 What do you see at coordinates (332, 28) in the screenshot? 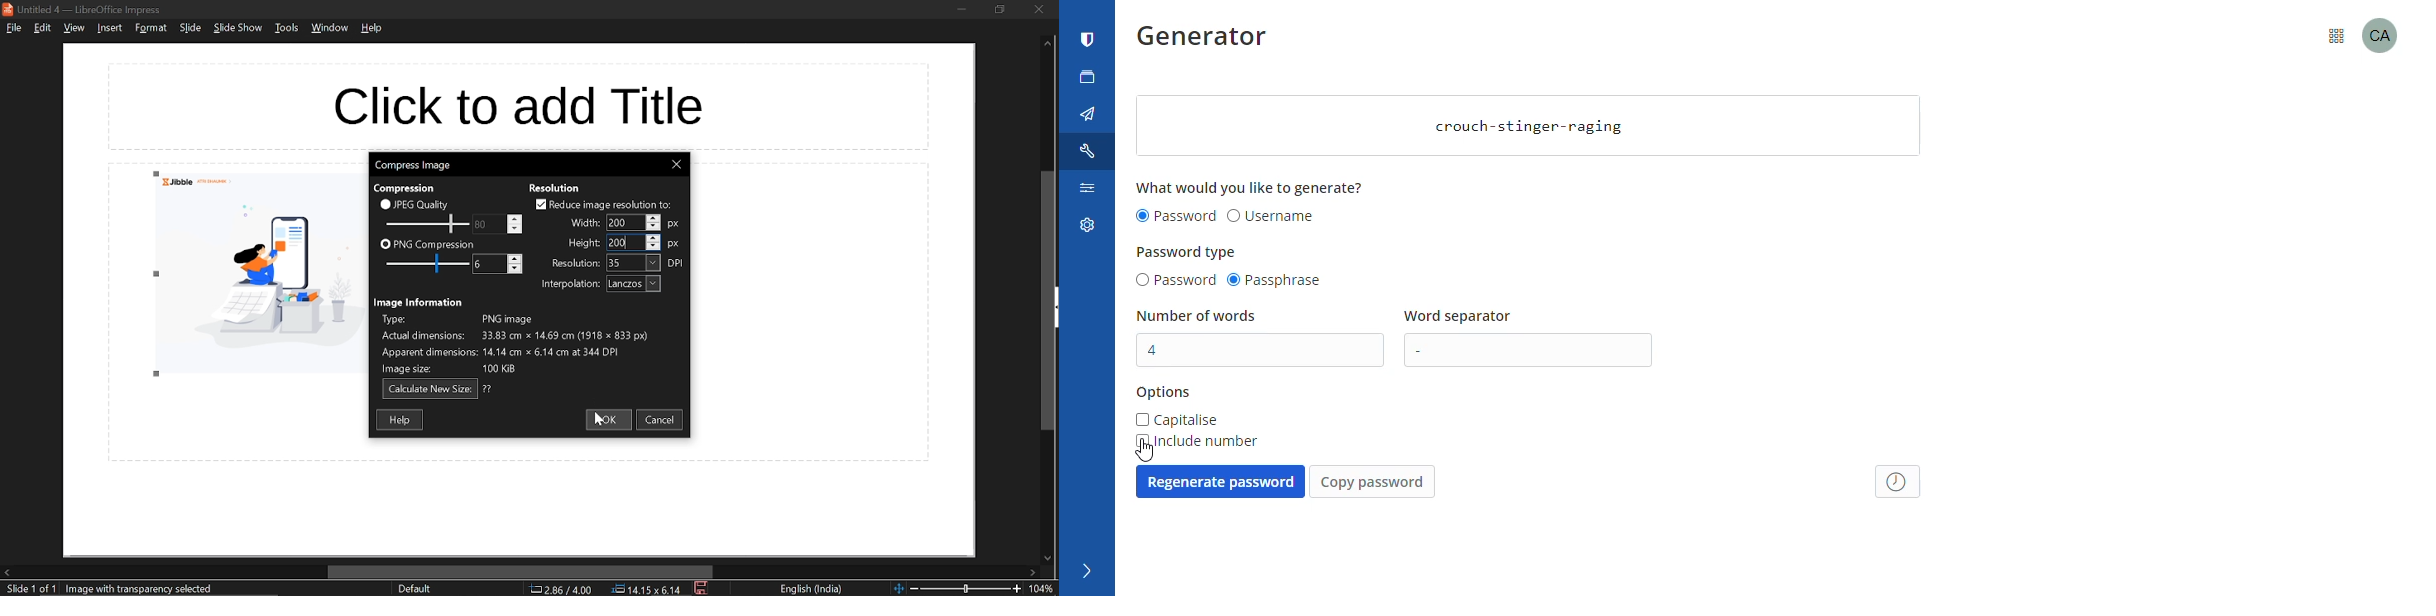
I see `window` at bounding box center [332, 28].